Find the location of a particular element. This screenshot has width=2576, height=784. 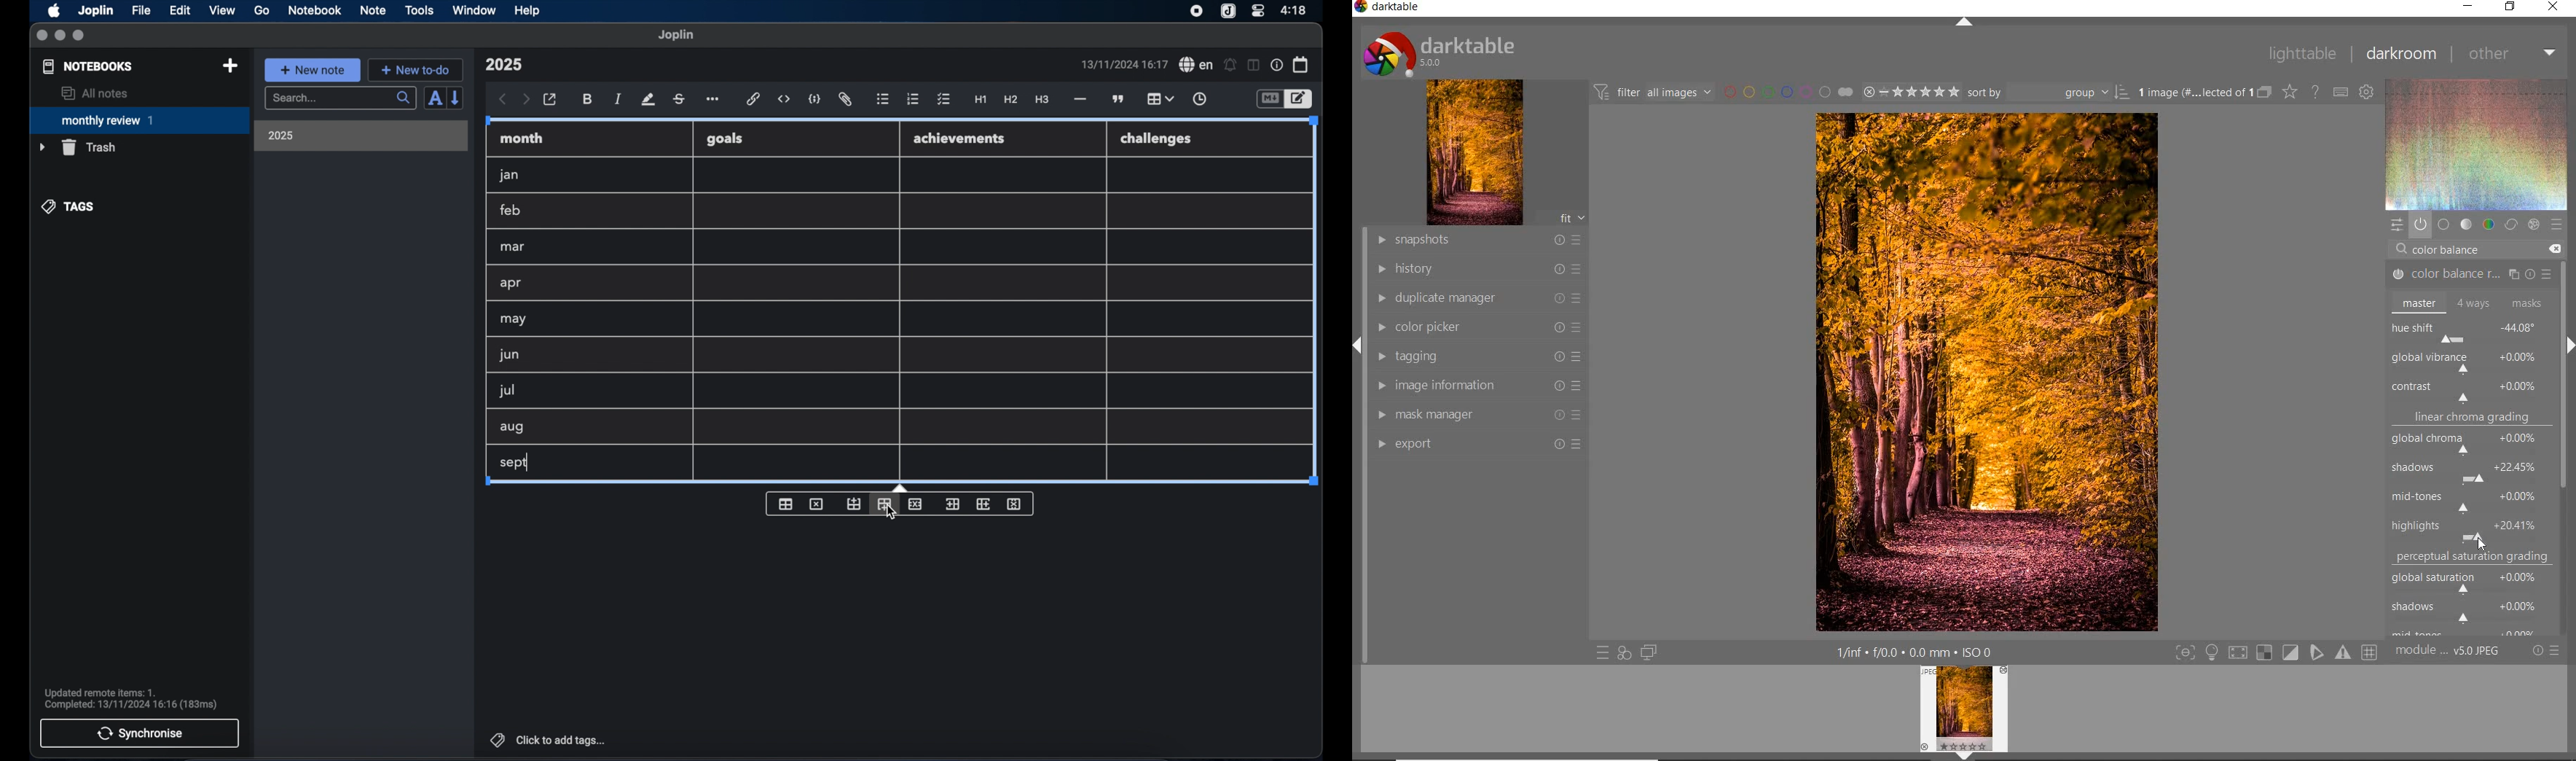

reset or preset & preference is located at coordinates (2545, 651).